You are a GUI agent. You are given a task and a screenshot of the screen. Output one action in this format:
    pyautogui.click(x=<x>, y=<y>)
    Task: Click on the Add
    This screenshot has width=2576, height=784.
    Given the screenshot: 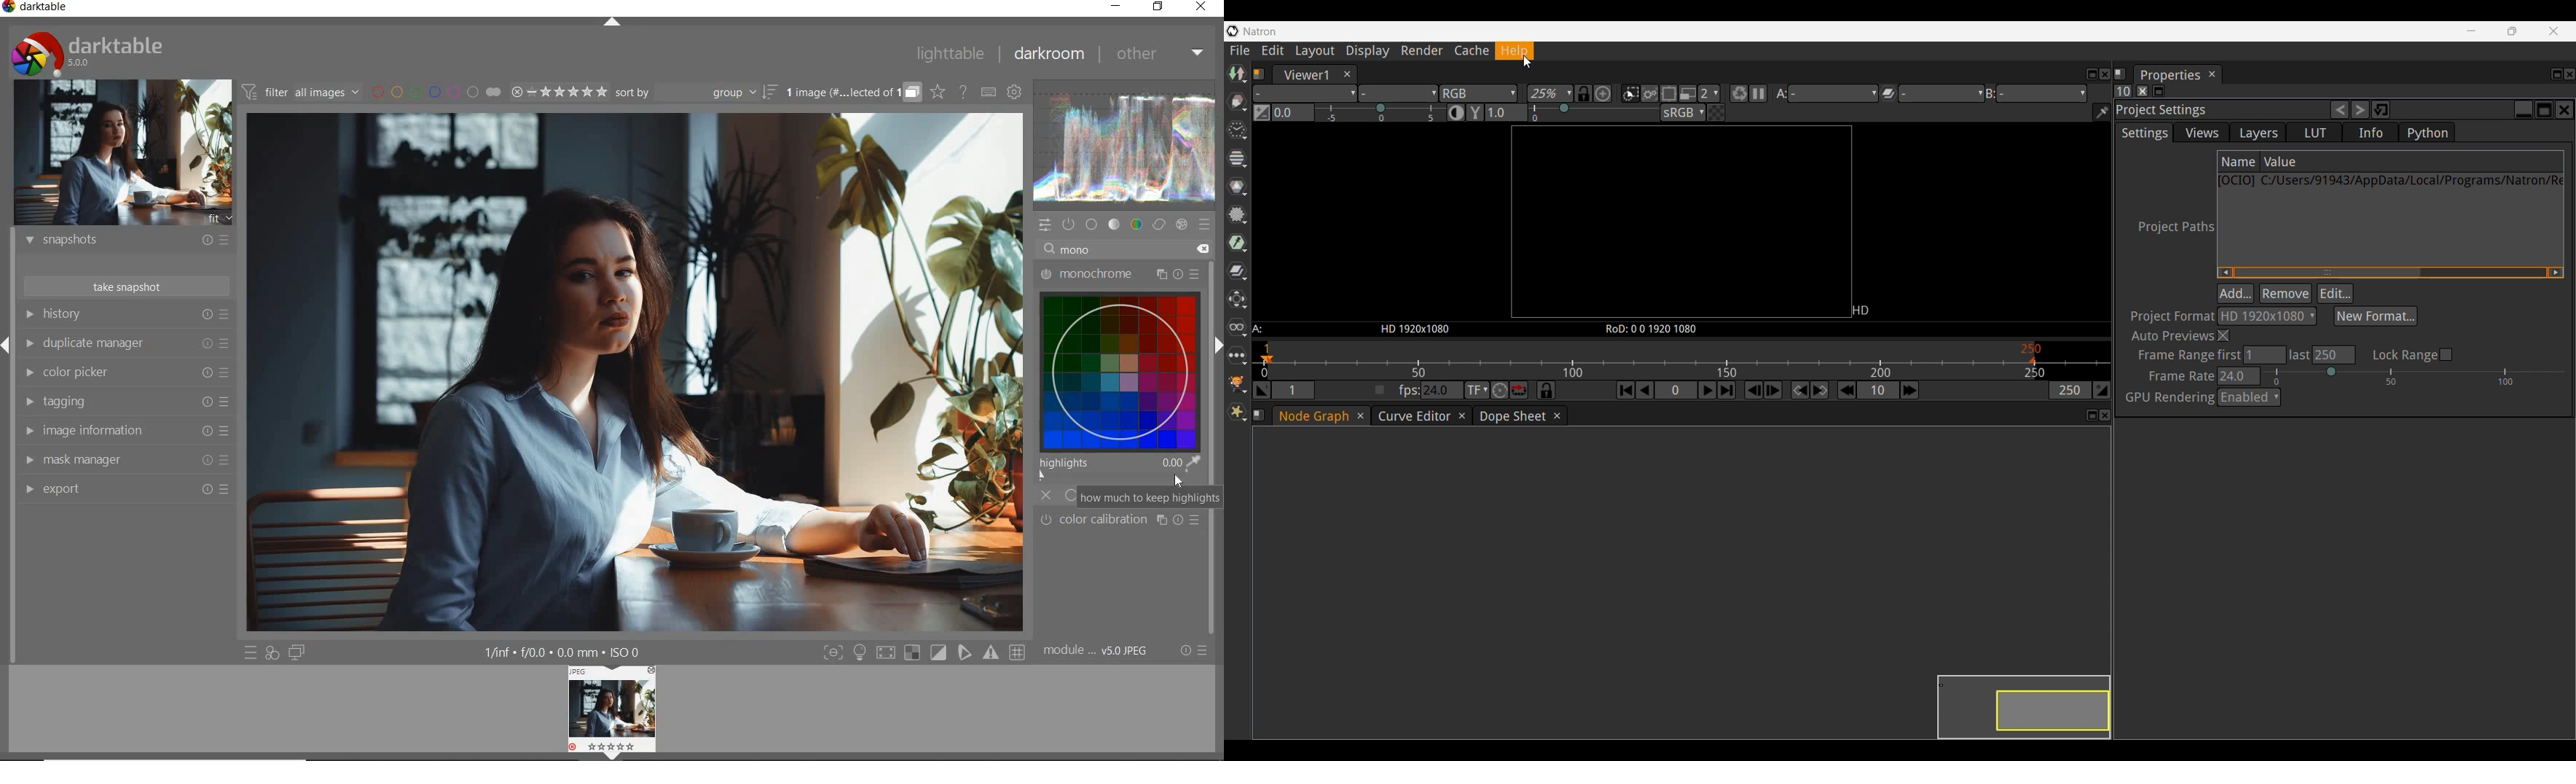 What is the action you would take?
    pyautogui.click(x=2235, y=293)
    